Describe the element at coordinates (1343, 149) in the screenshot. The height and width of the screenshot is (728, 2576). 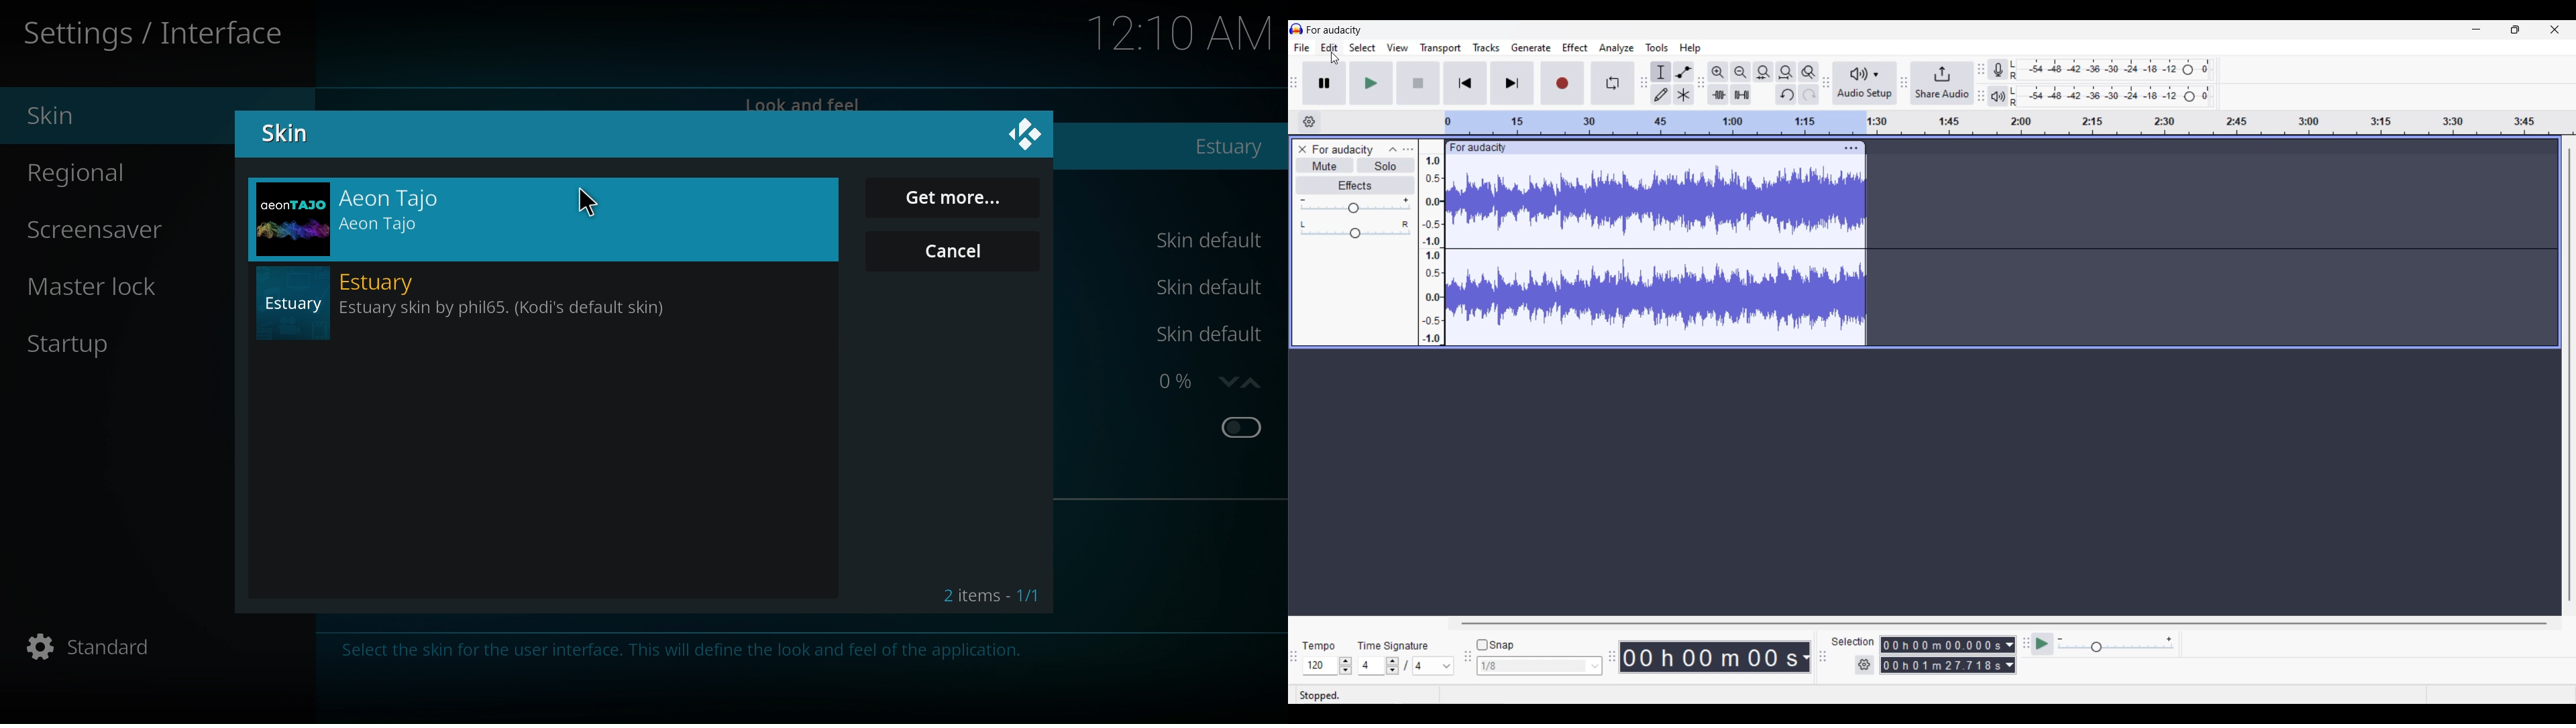
I see `Track name` at that location.